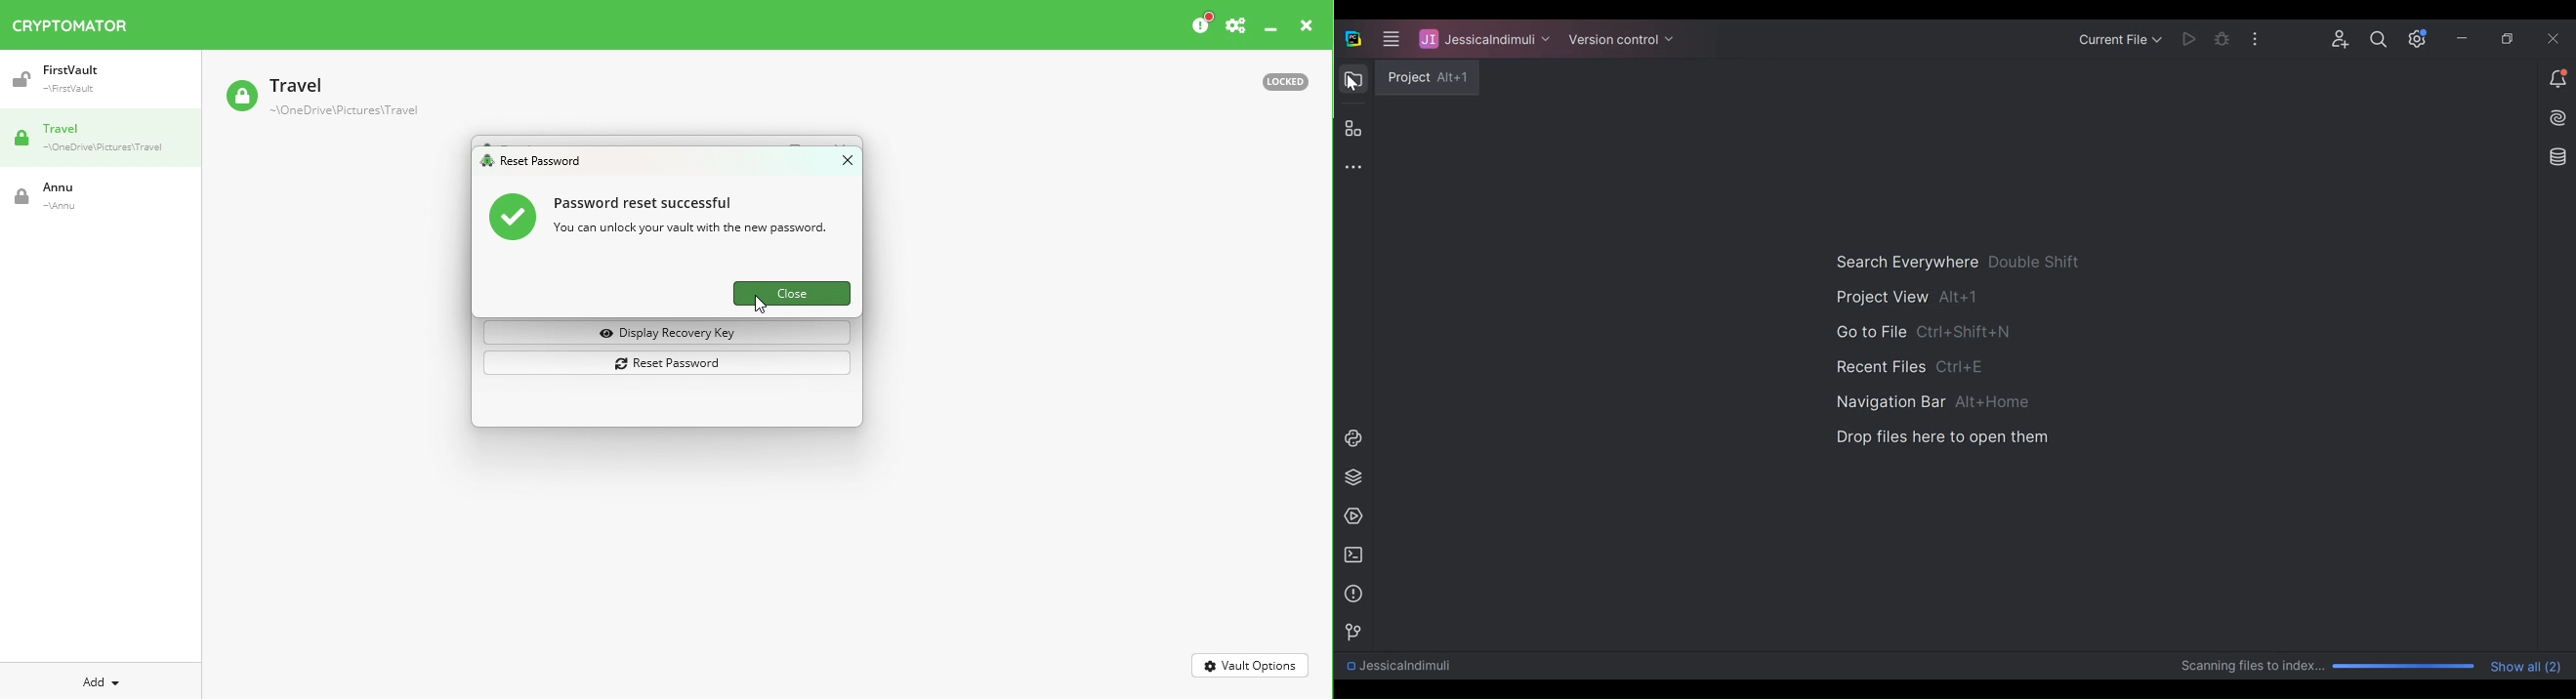  Describe the element at coordinates (2122, 38) in the screenshot. I see `Current file` at that location.